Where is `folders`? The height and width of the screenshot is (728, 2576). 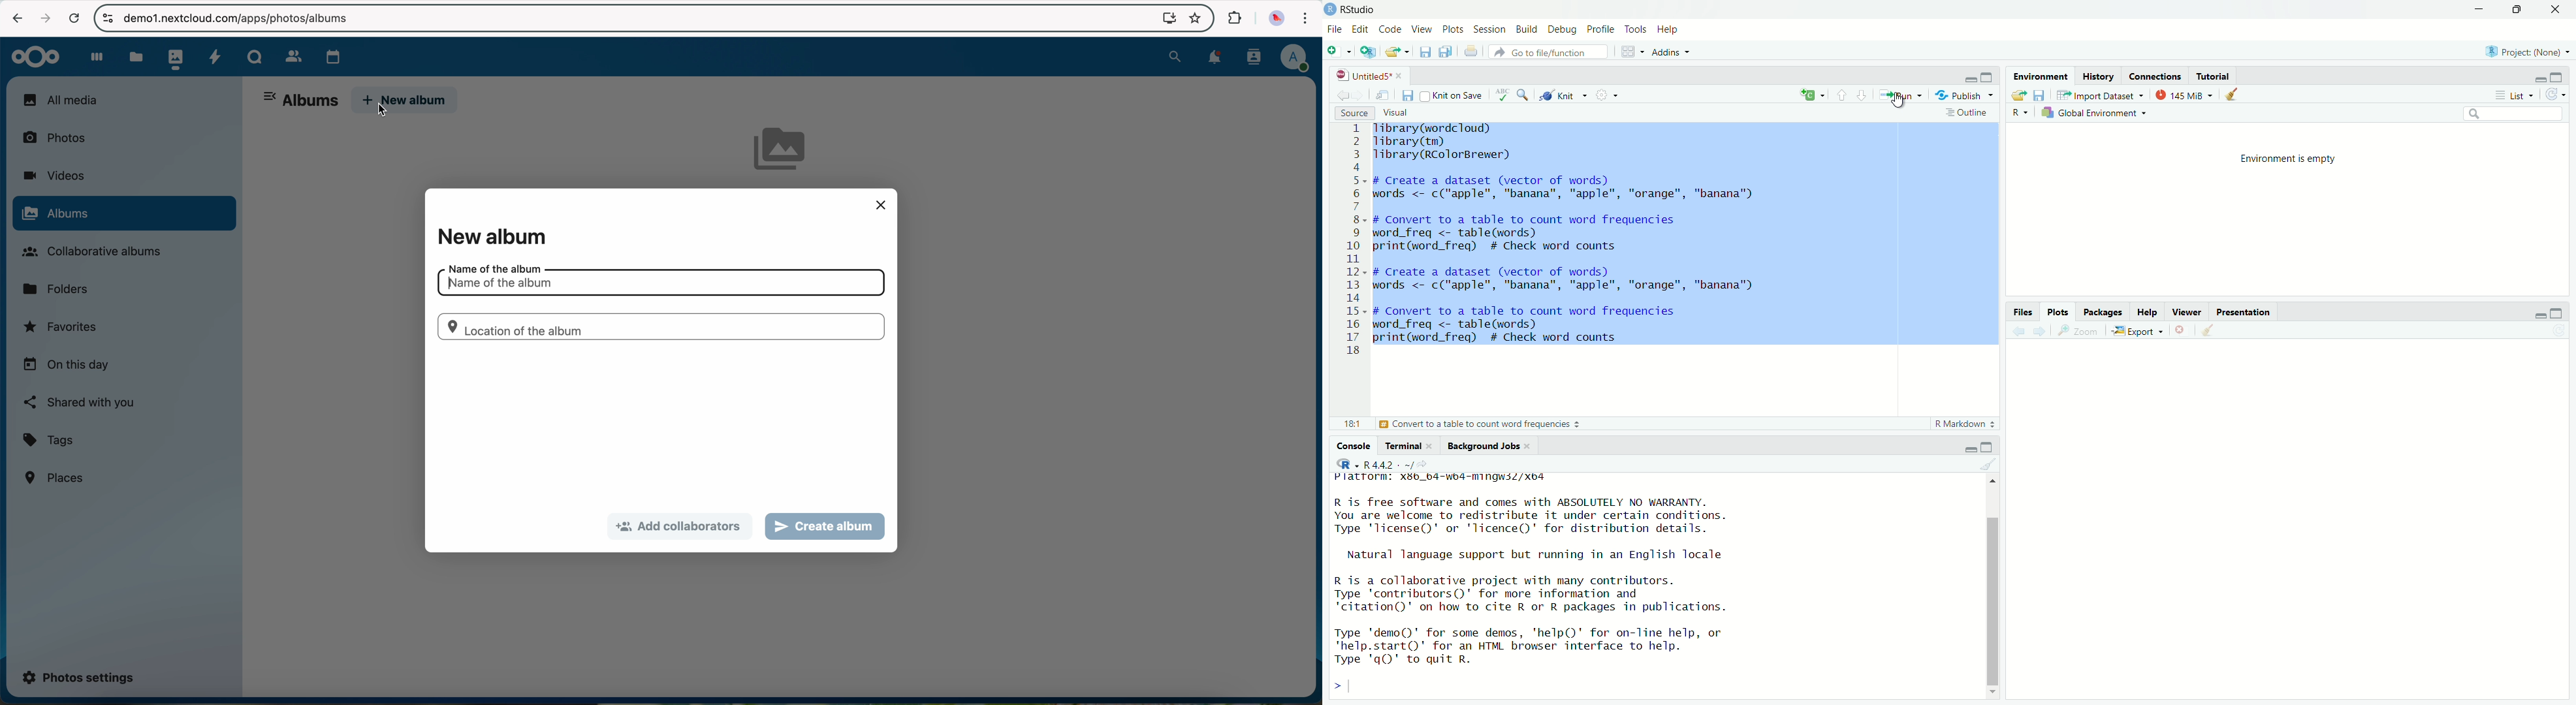 folders is located at coordinates (59, 288).